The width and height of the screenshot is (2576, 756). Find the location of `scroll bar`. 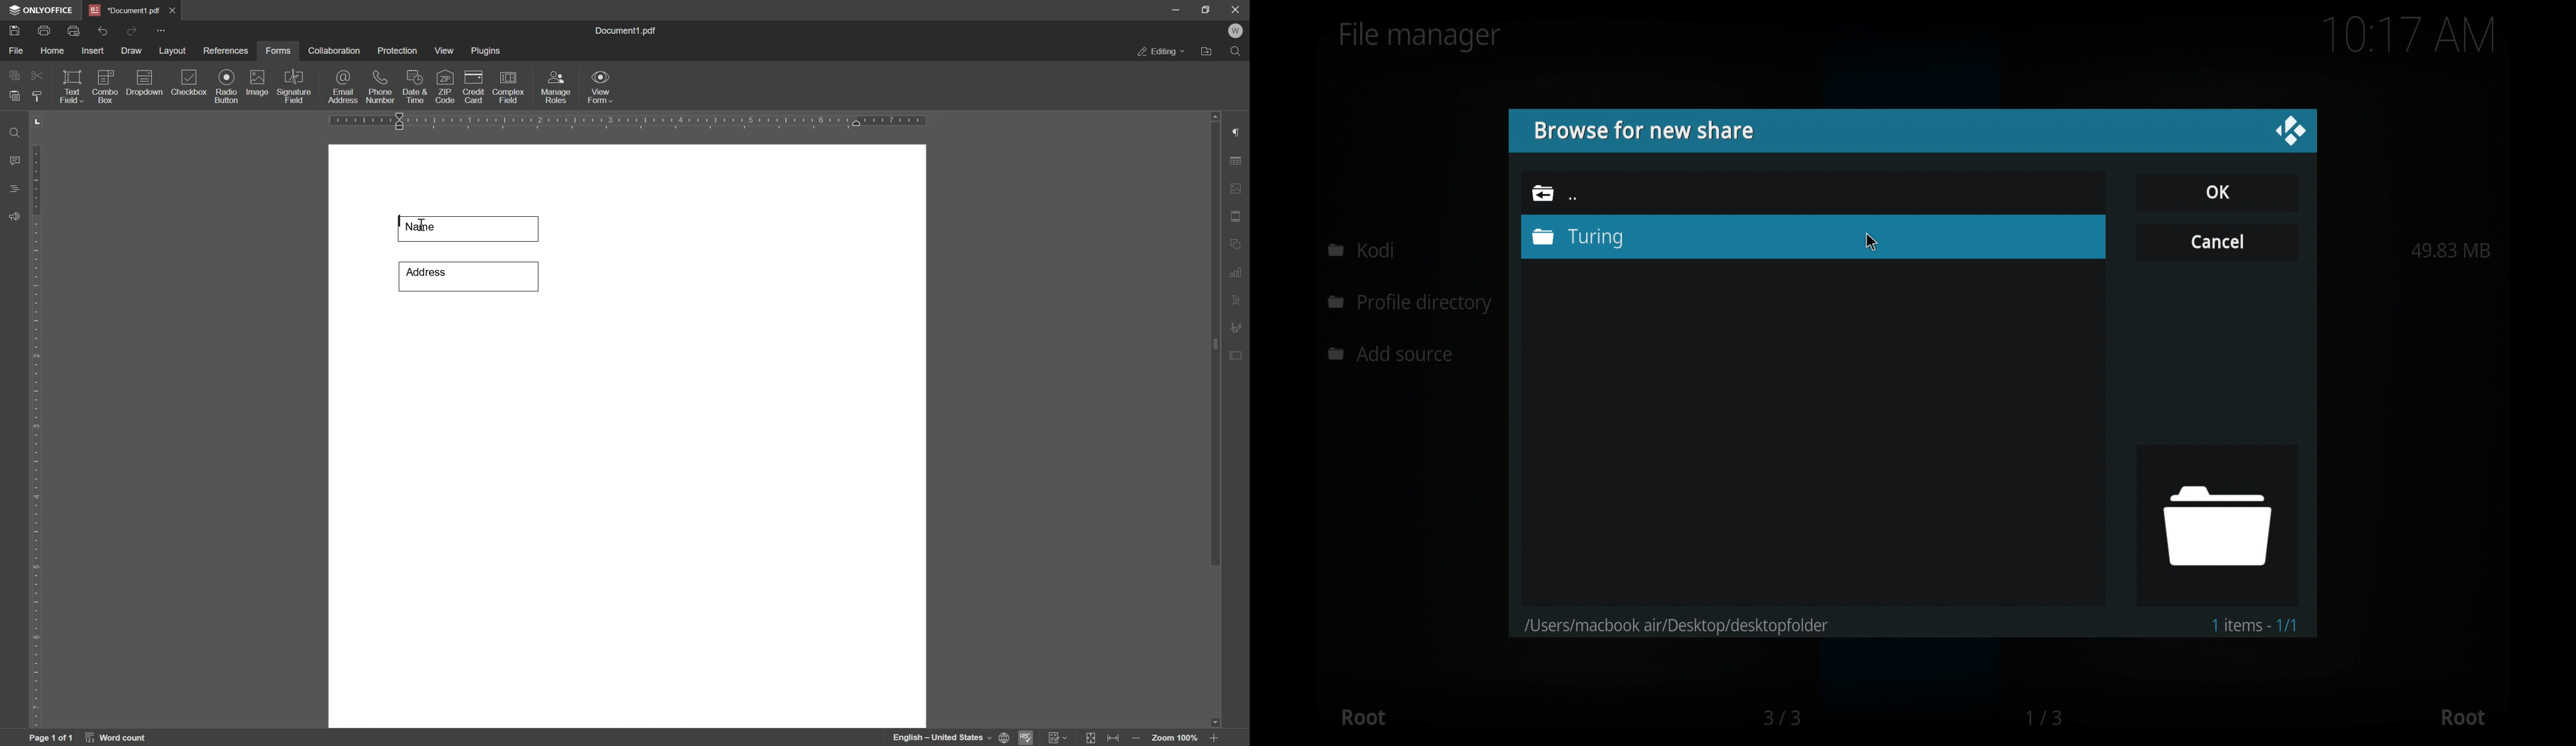

scroll bar is located at coordinates (1216, 338).